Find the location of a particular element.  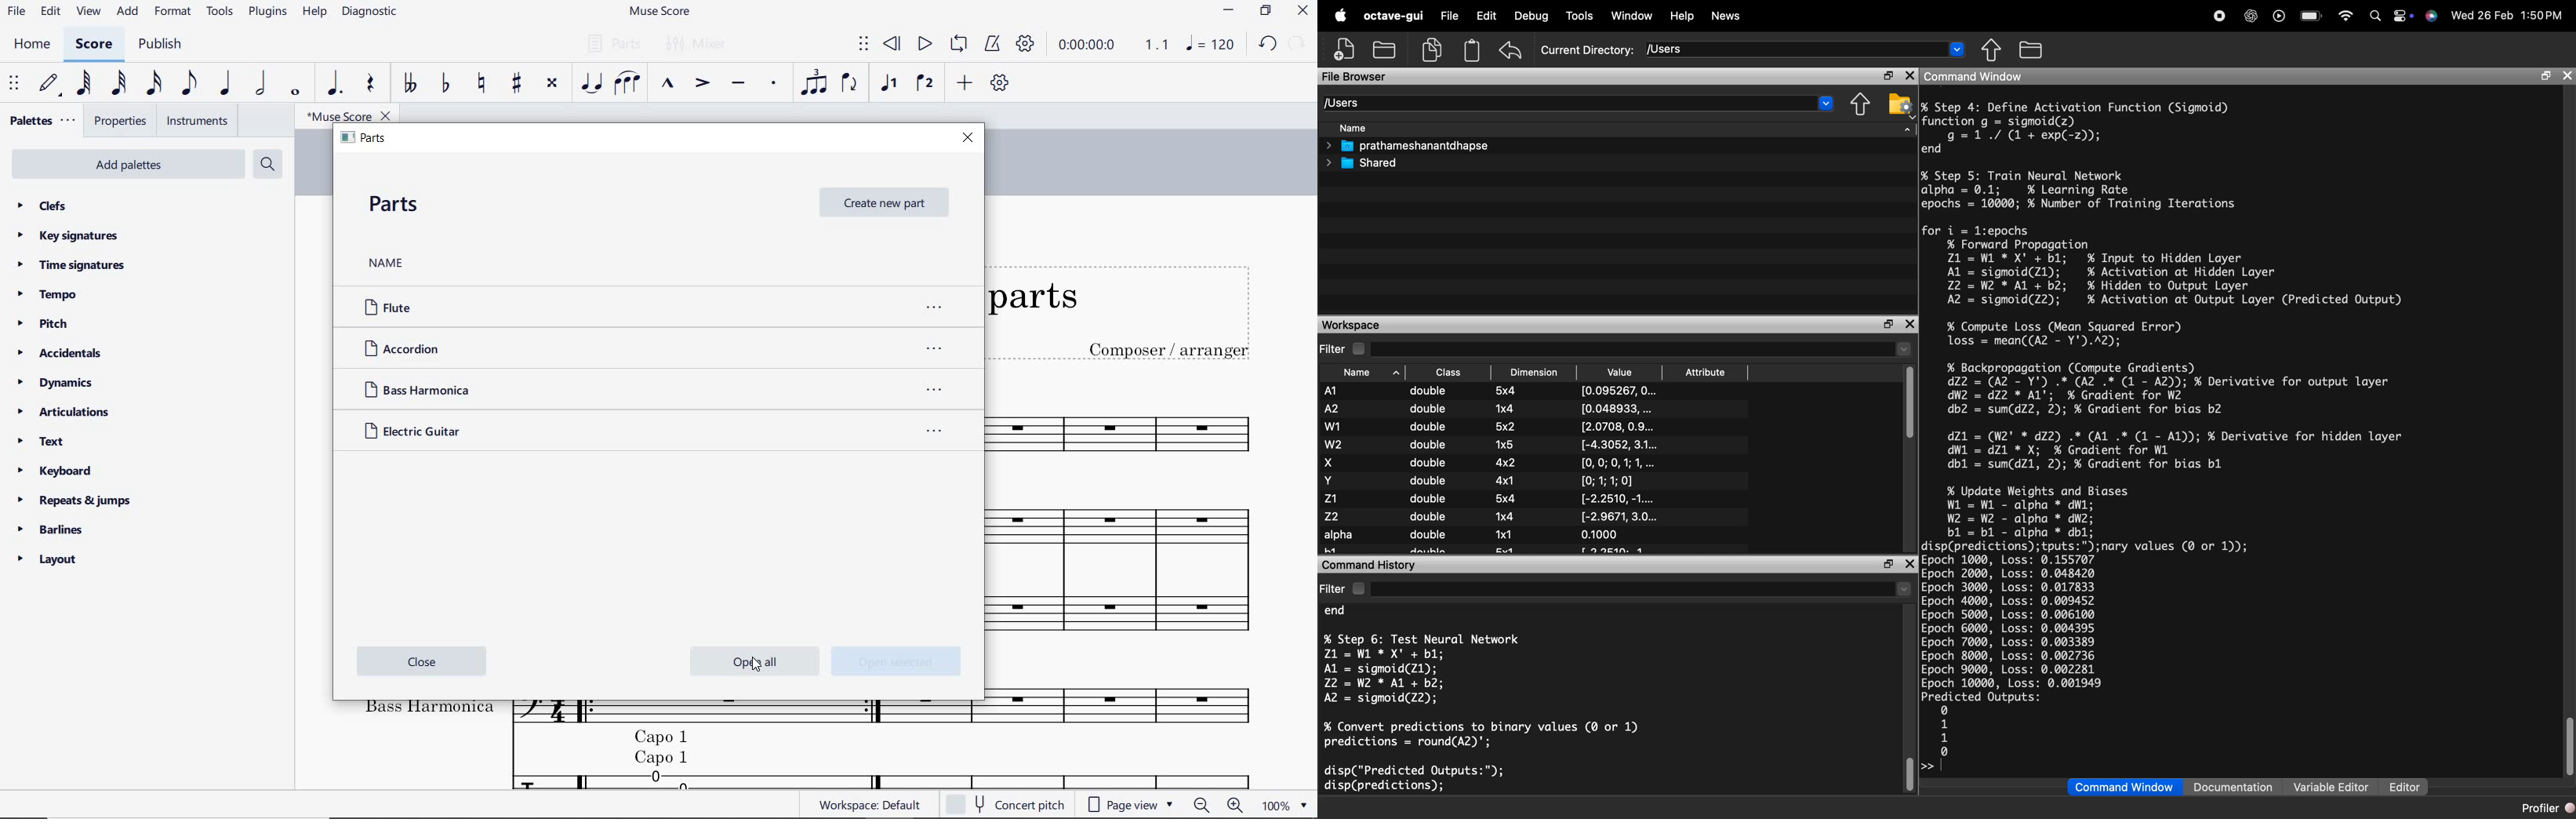

customize toolbar is located at coordinates (1000, 84).